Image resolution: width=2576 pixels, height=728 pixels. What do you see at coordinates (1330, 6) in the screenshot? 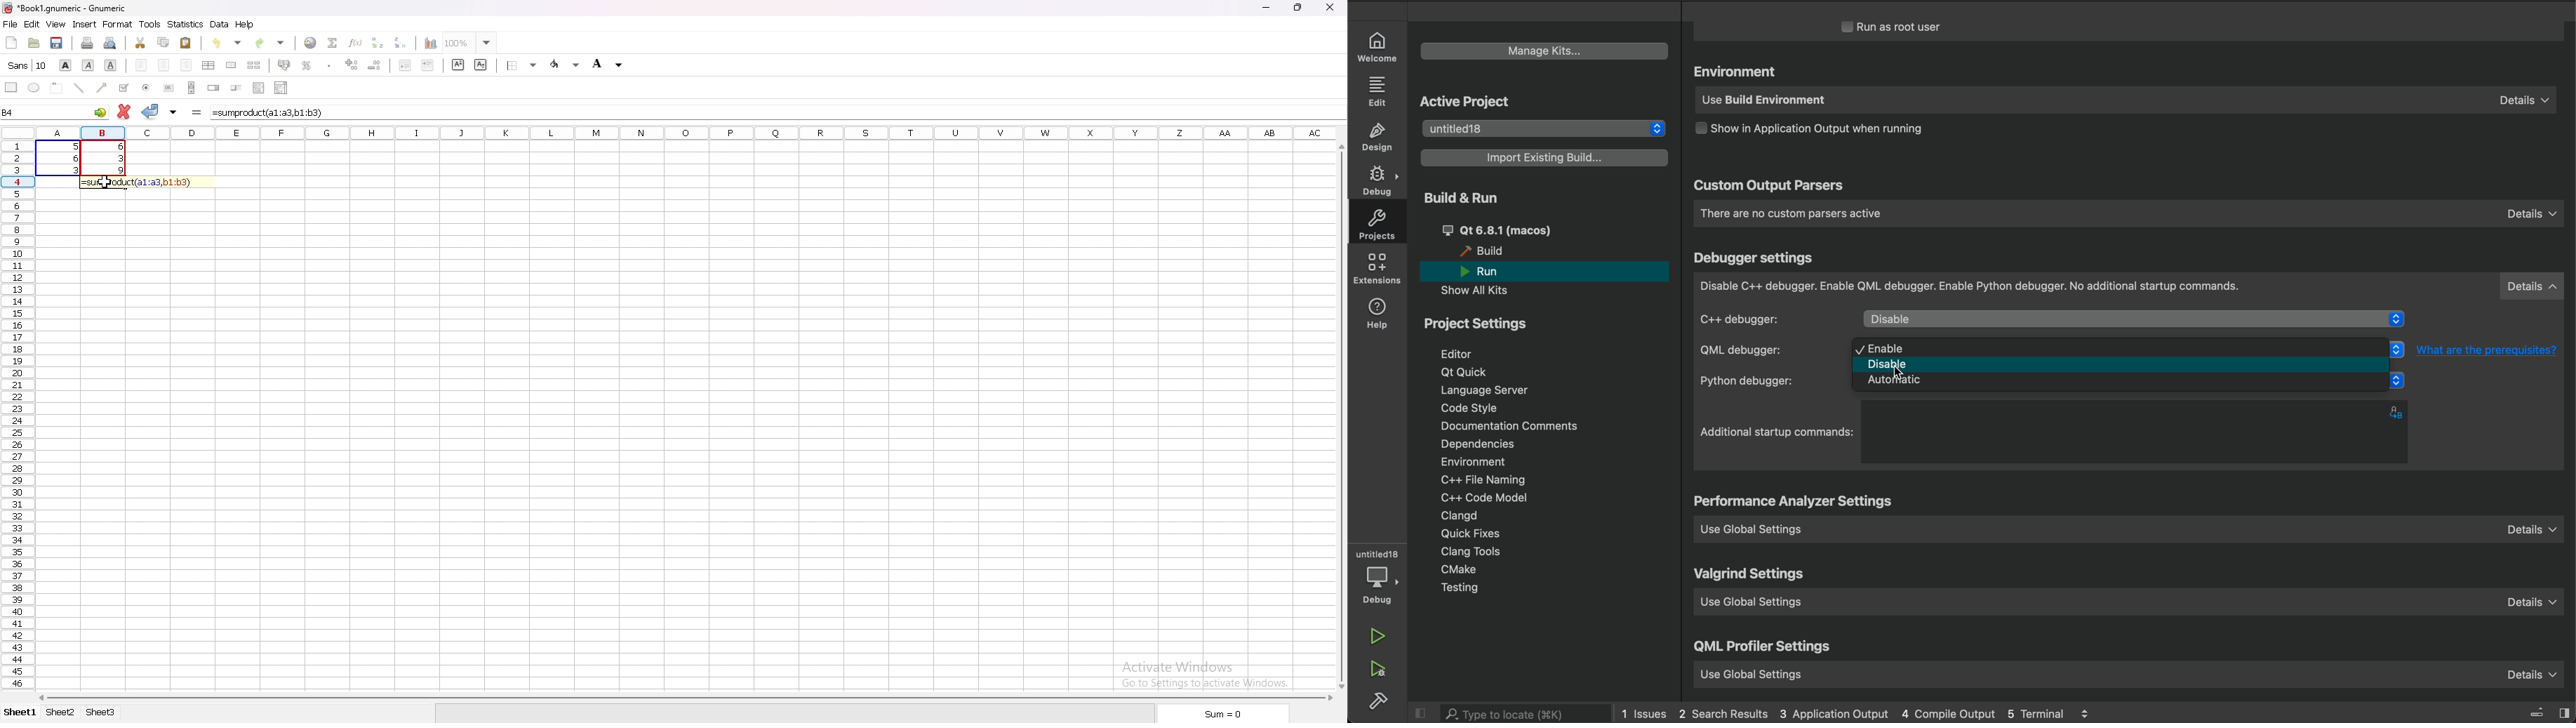
I see `close` at bounding box center [1330, 6].